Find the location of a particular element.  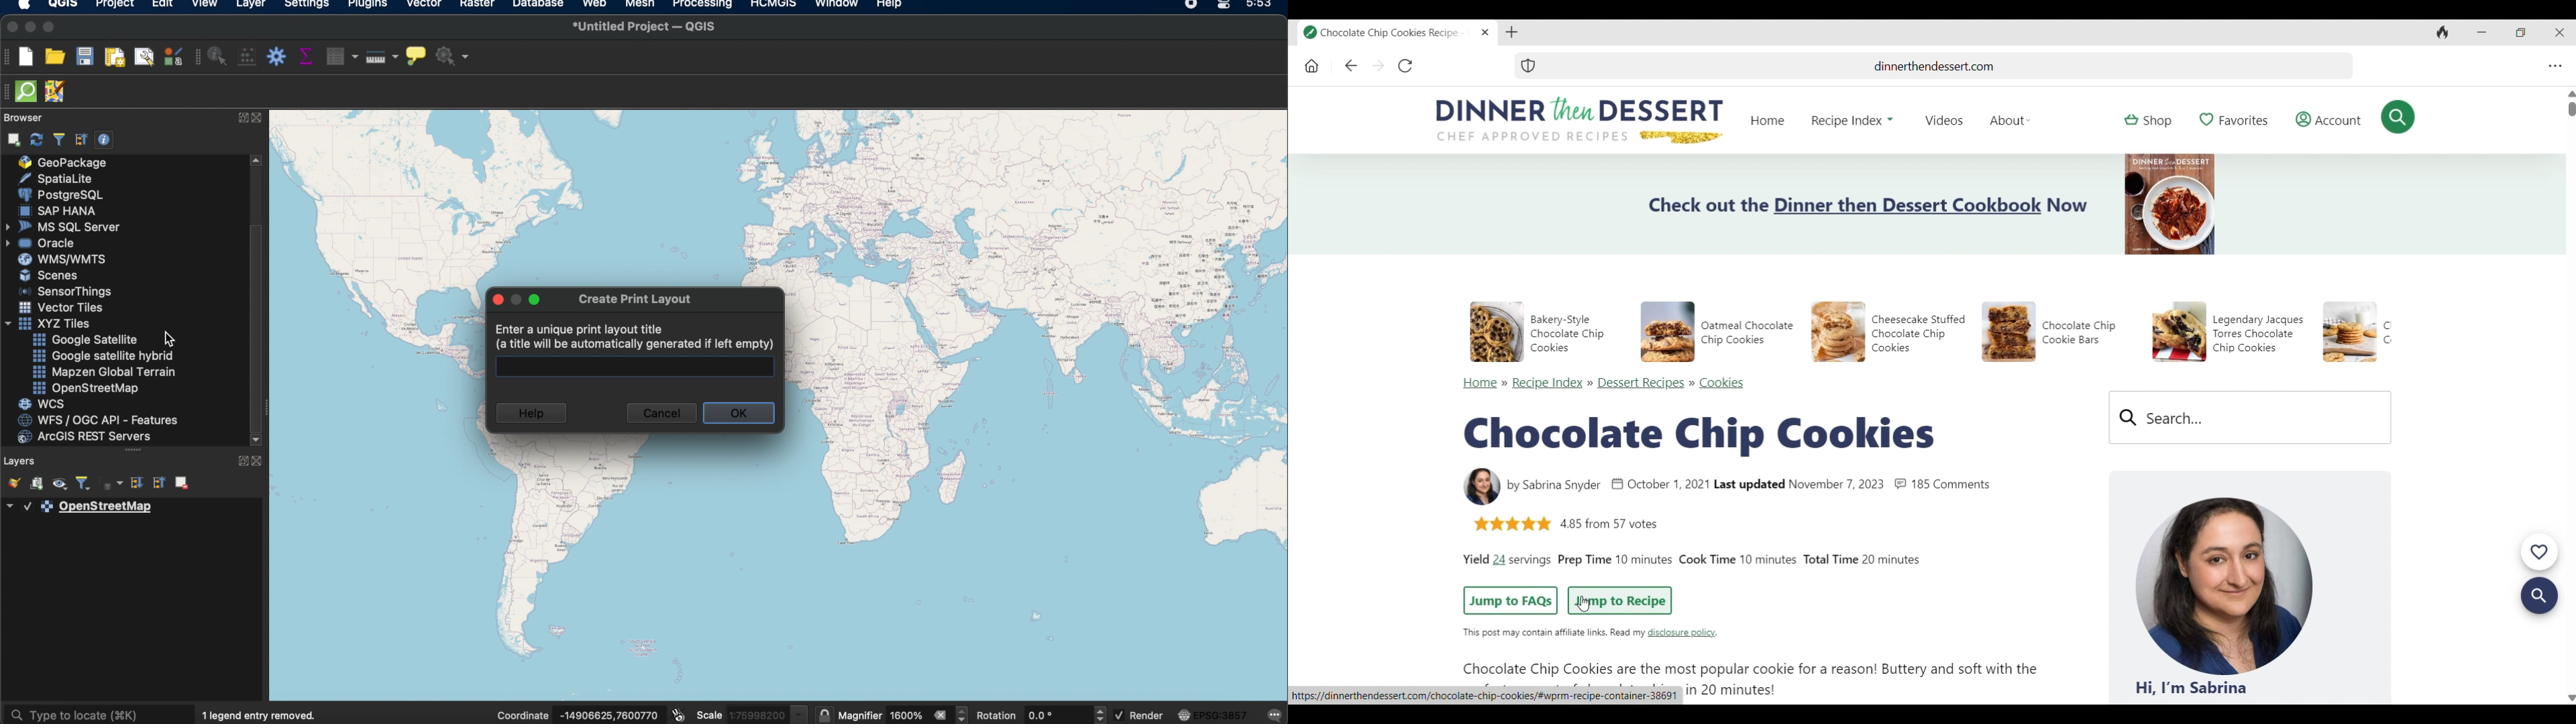

QuickOSm is located at coordinates (29, 93).